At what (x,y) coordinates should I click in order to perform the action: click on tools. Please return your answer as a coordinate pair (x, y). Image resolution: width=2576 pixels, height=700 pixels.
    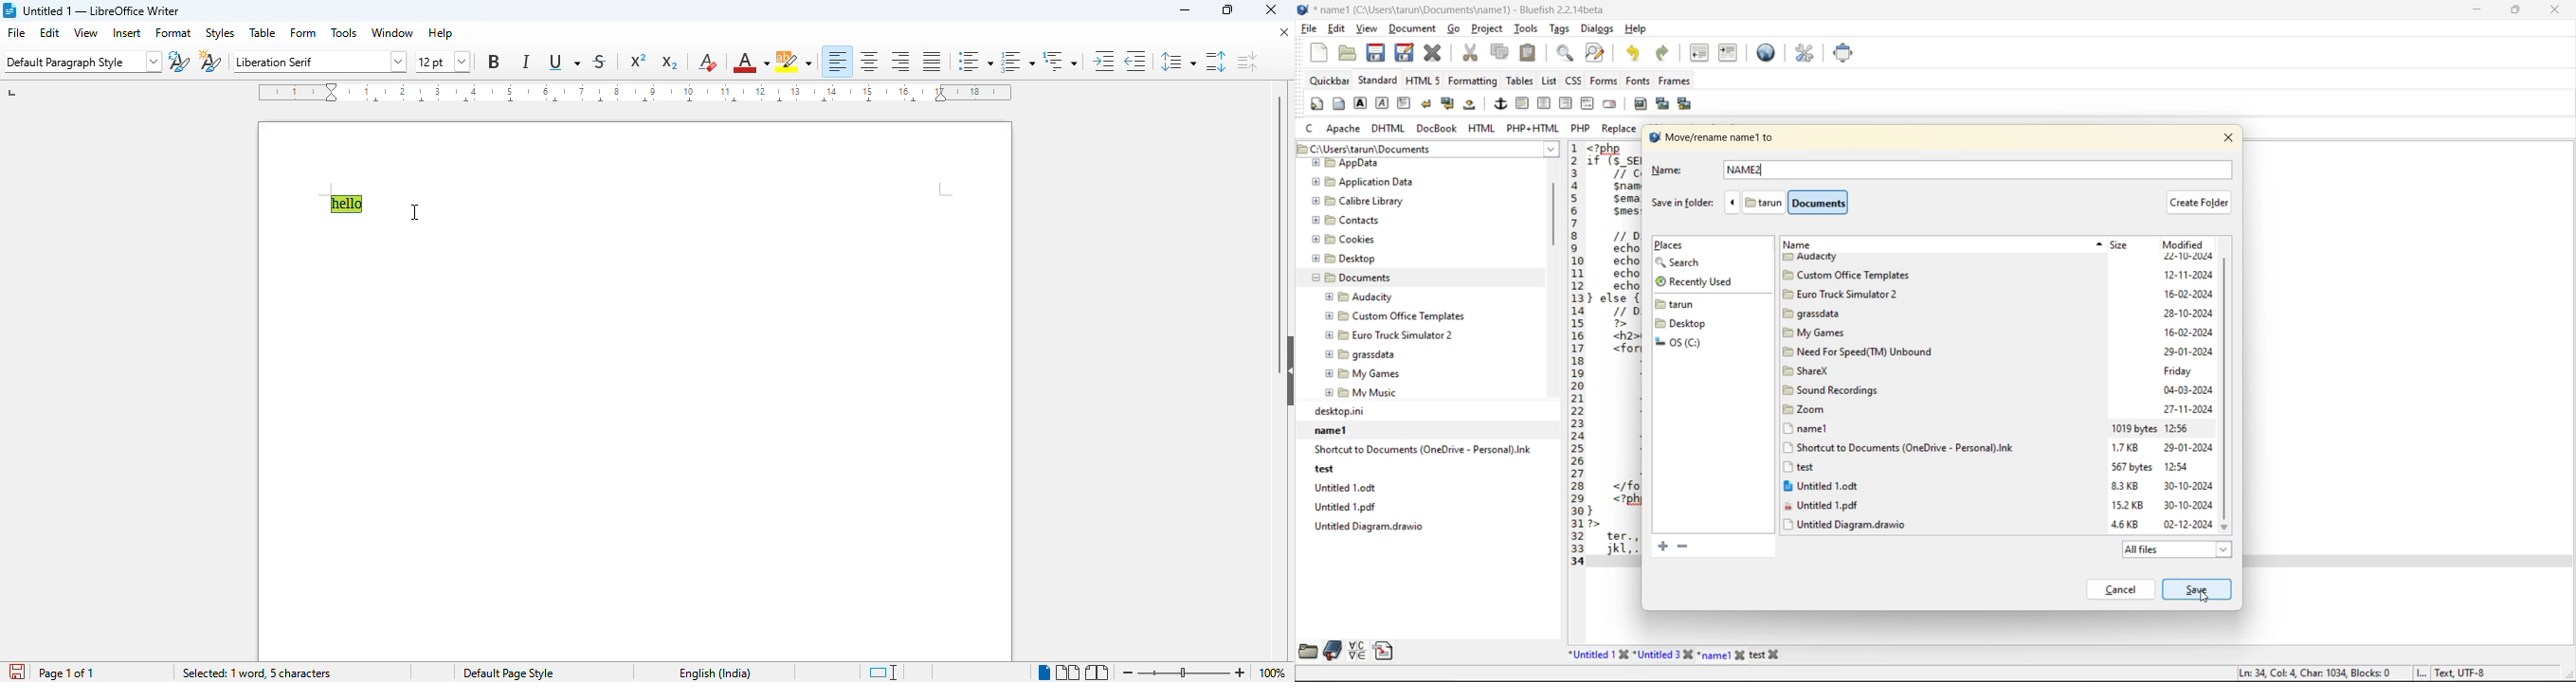
    Looking at the image, I should click on (1527, 29).